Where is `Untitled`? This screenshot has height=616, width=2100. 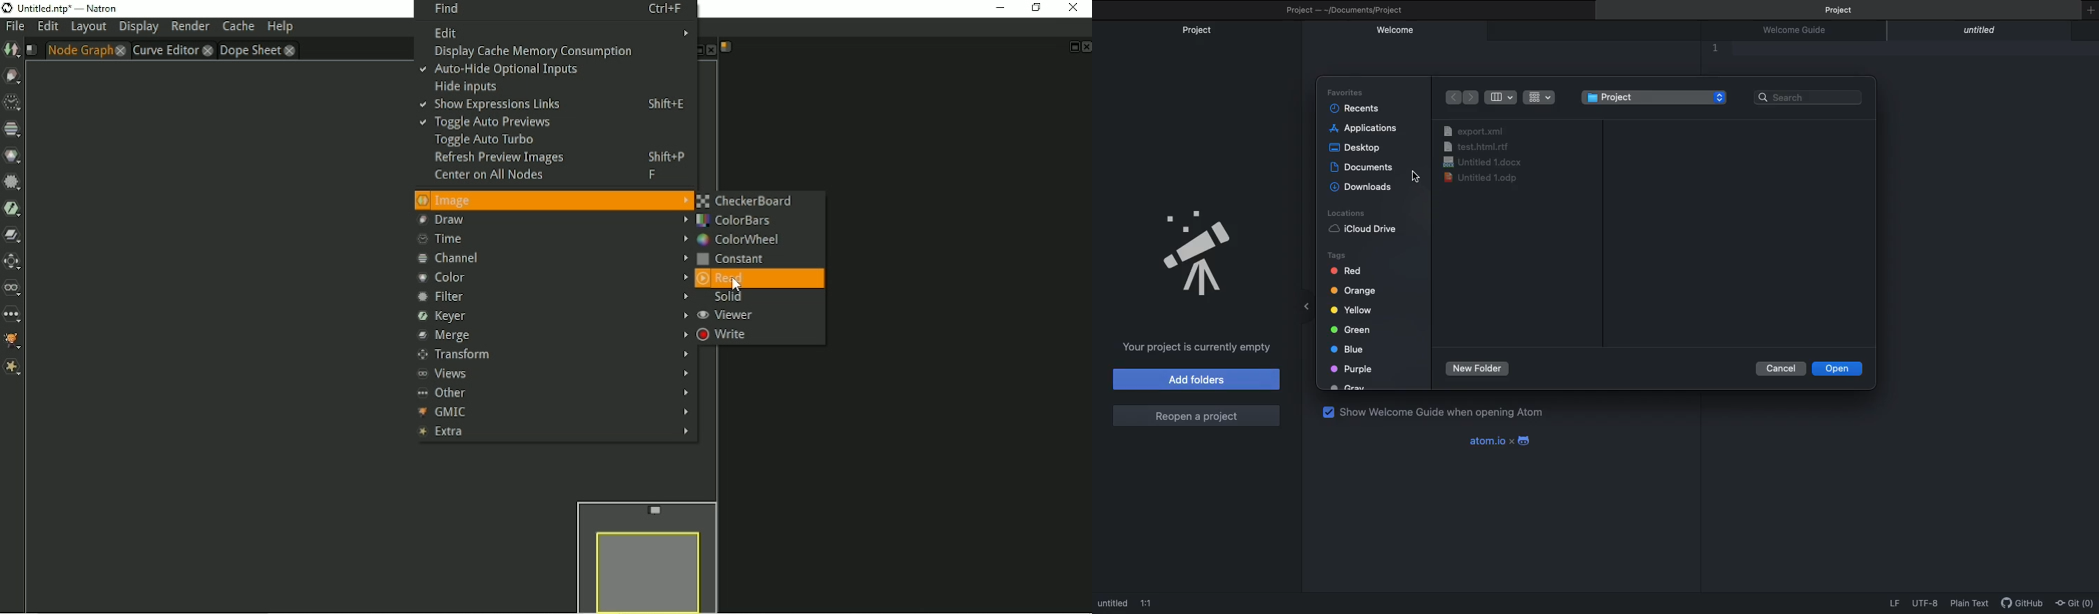
Untitled is located at coordinates (1113, 602).